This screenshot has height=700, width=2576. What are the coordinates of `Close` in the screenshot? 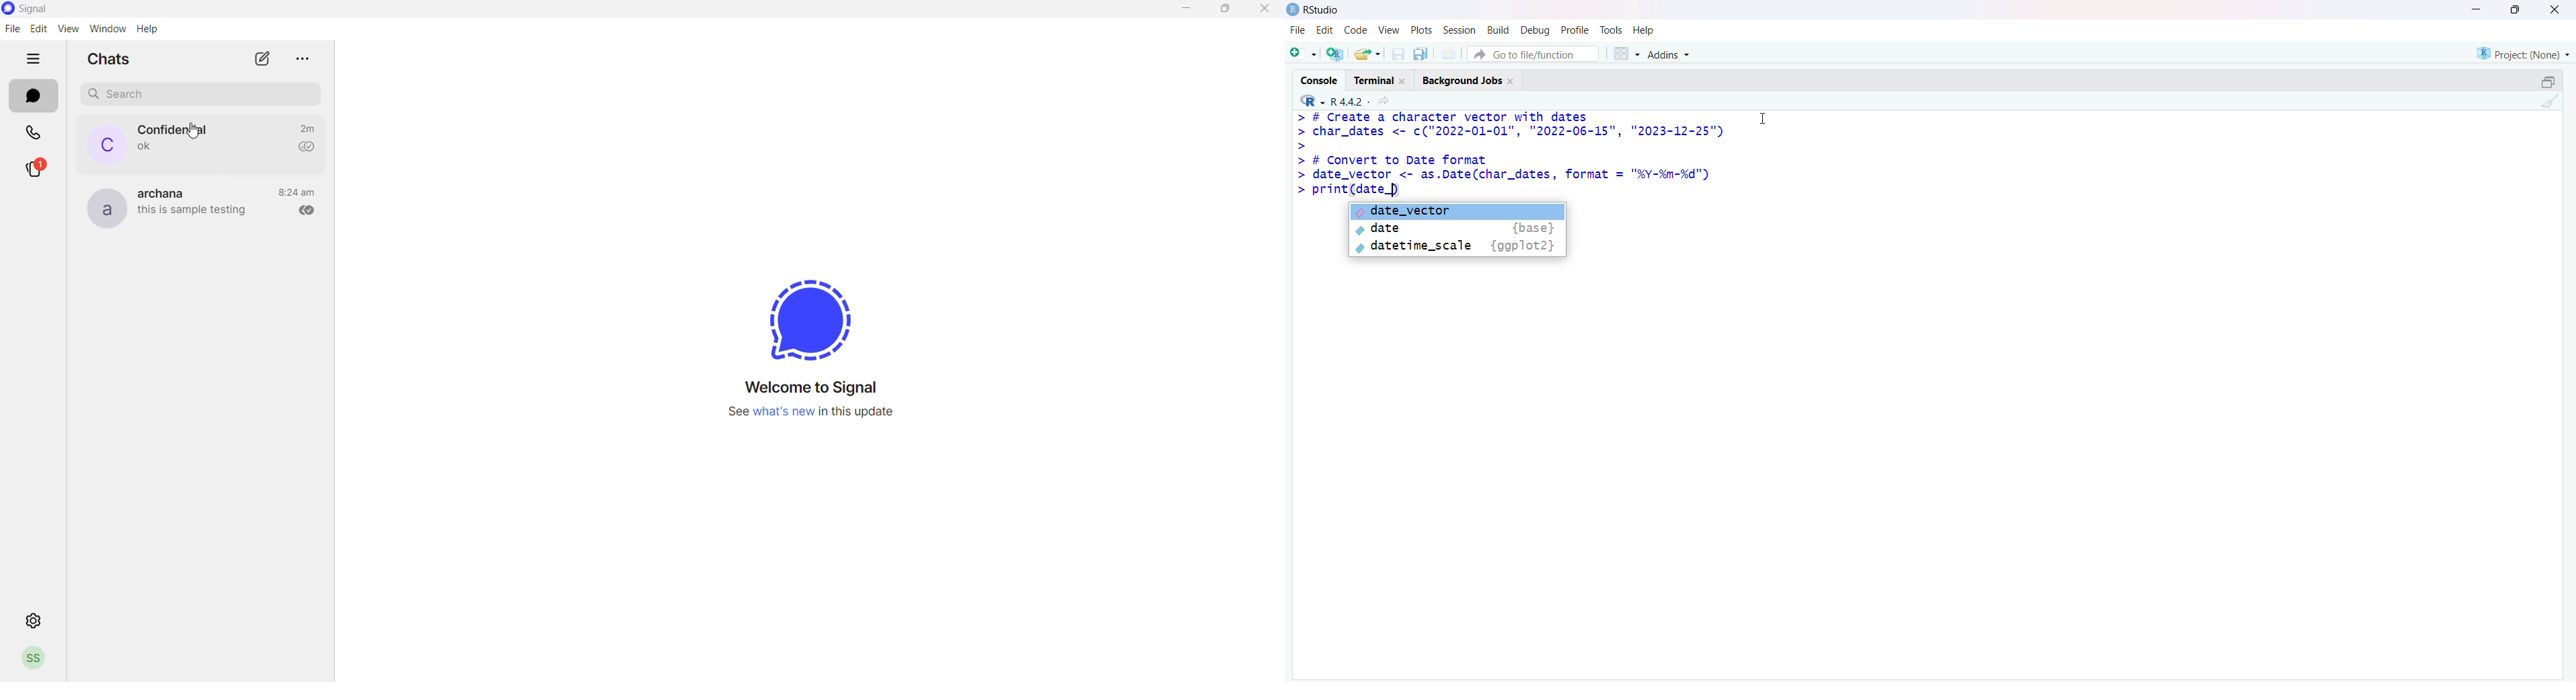 It's located at (2552, 12).